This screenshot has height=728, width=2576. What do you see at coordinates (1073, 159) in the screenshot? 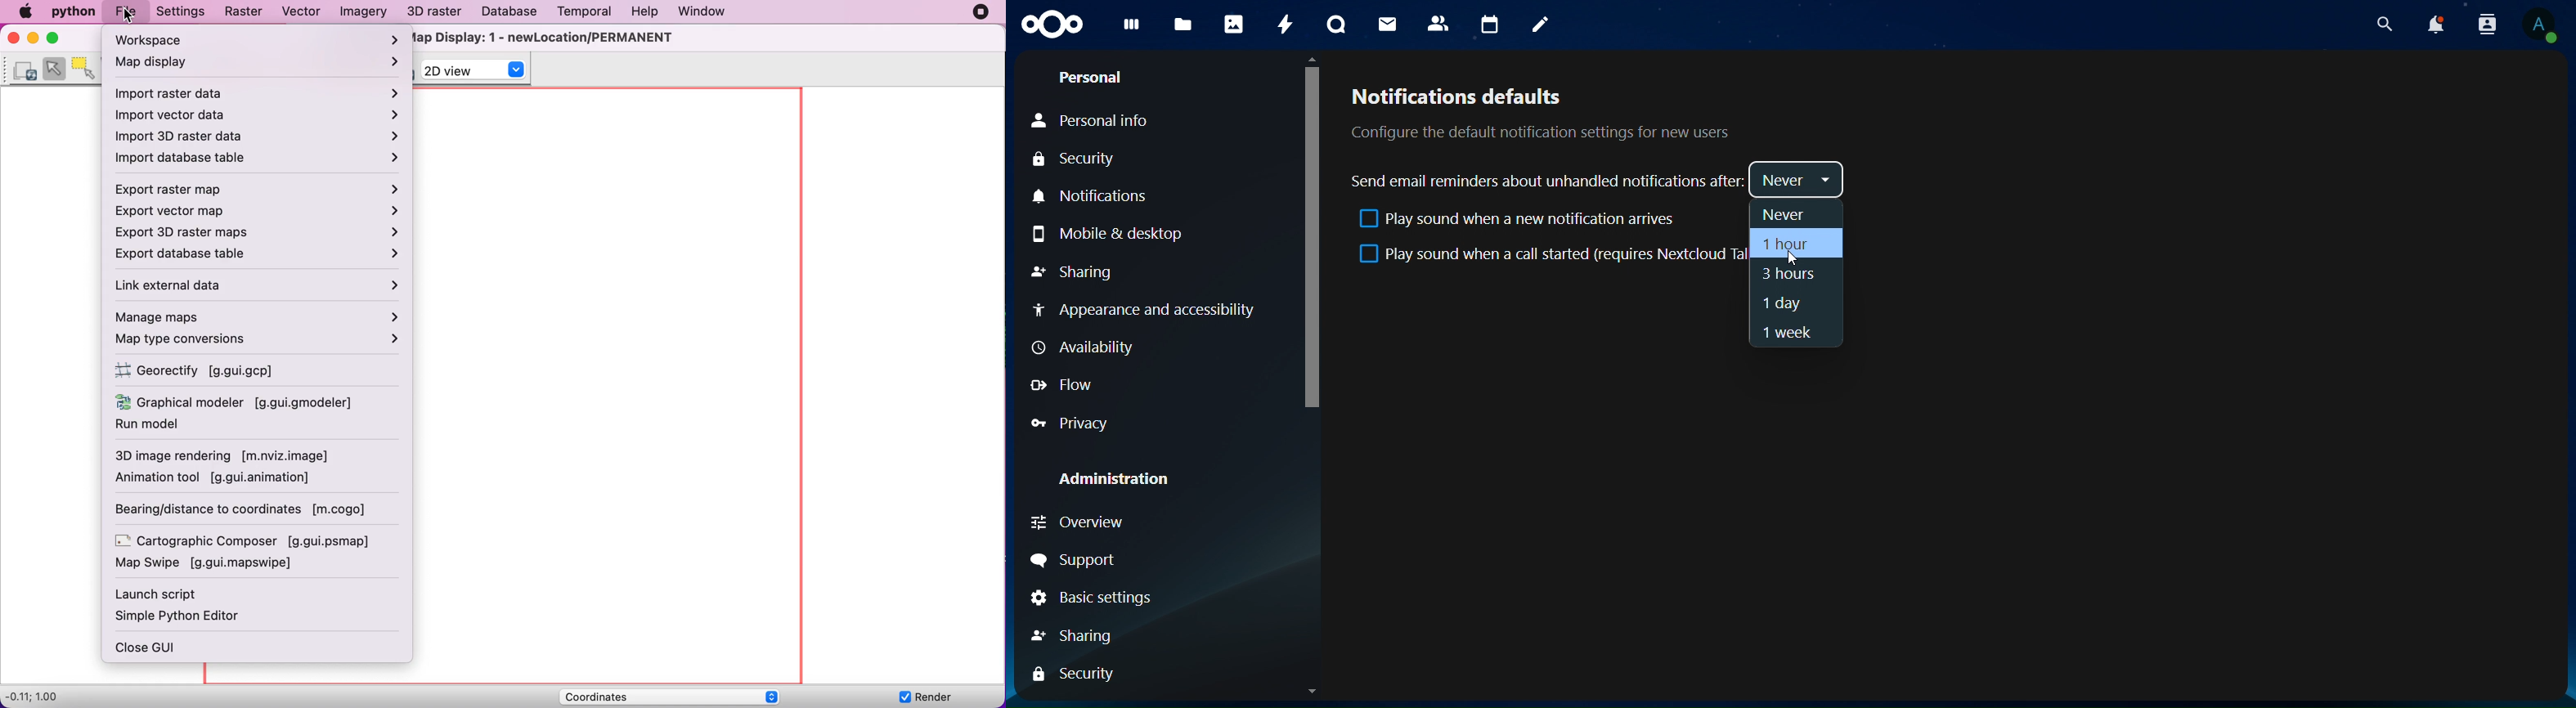
I see `Security` at bounding box center [1073, 159].